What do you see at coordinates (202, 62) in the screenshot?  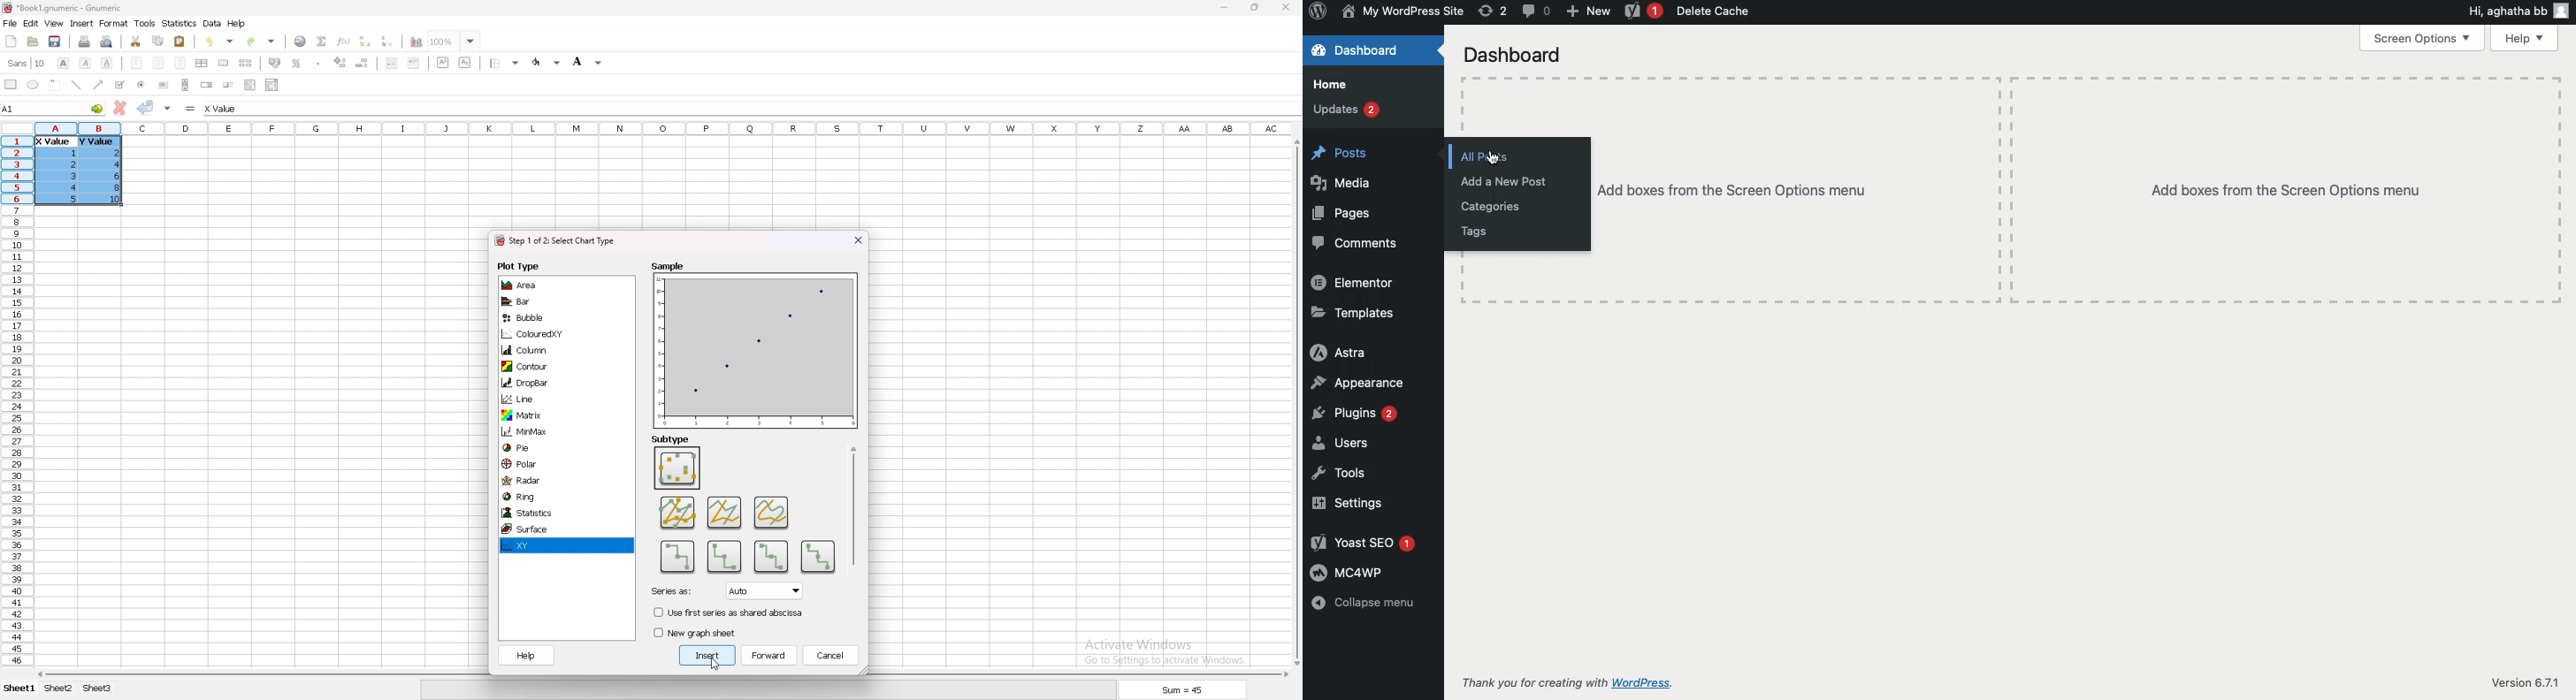 I see `centre horizontally` at bounding box center [202, 62].